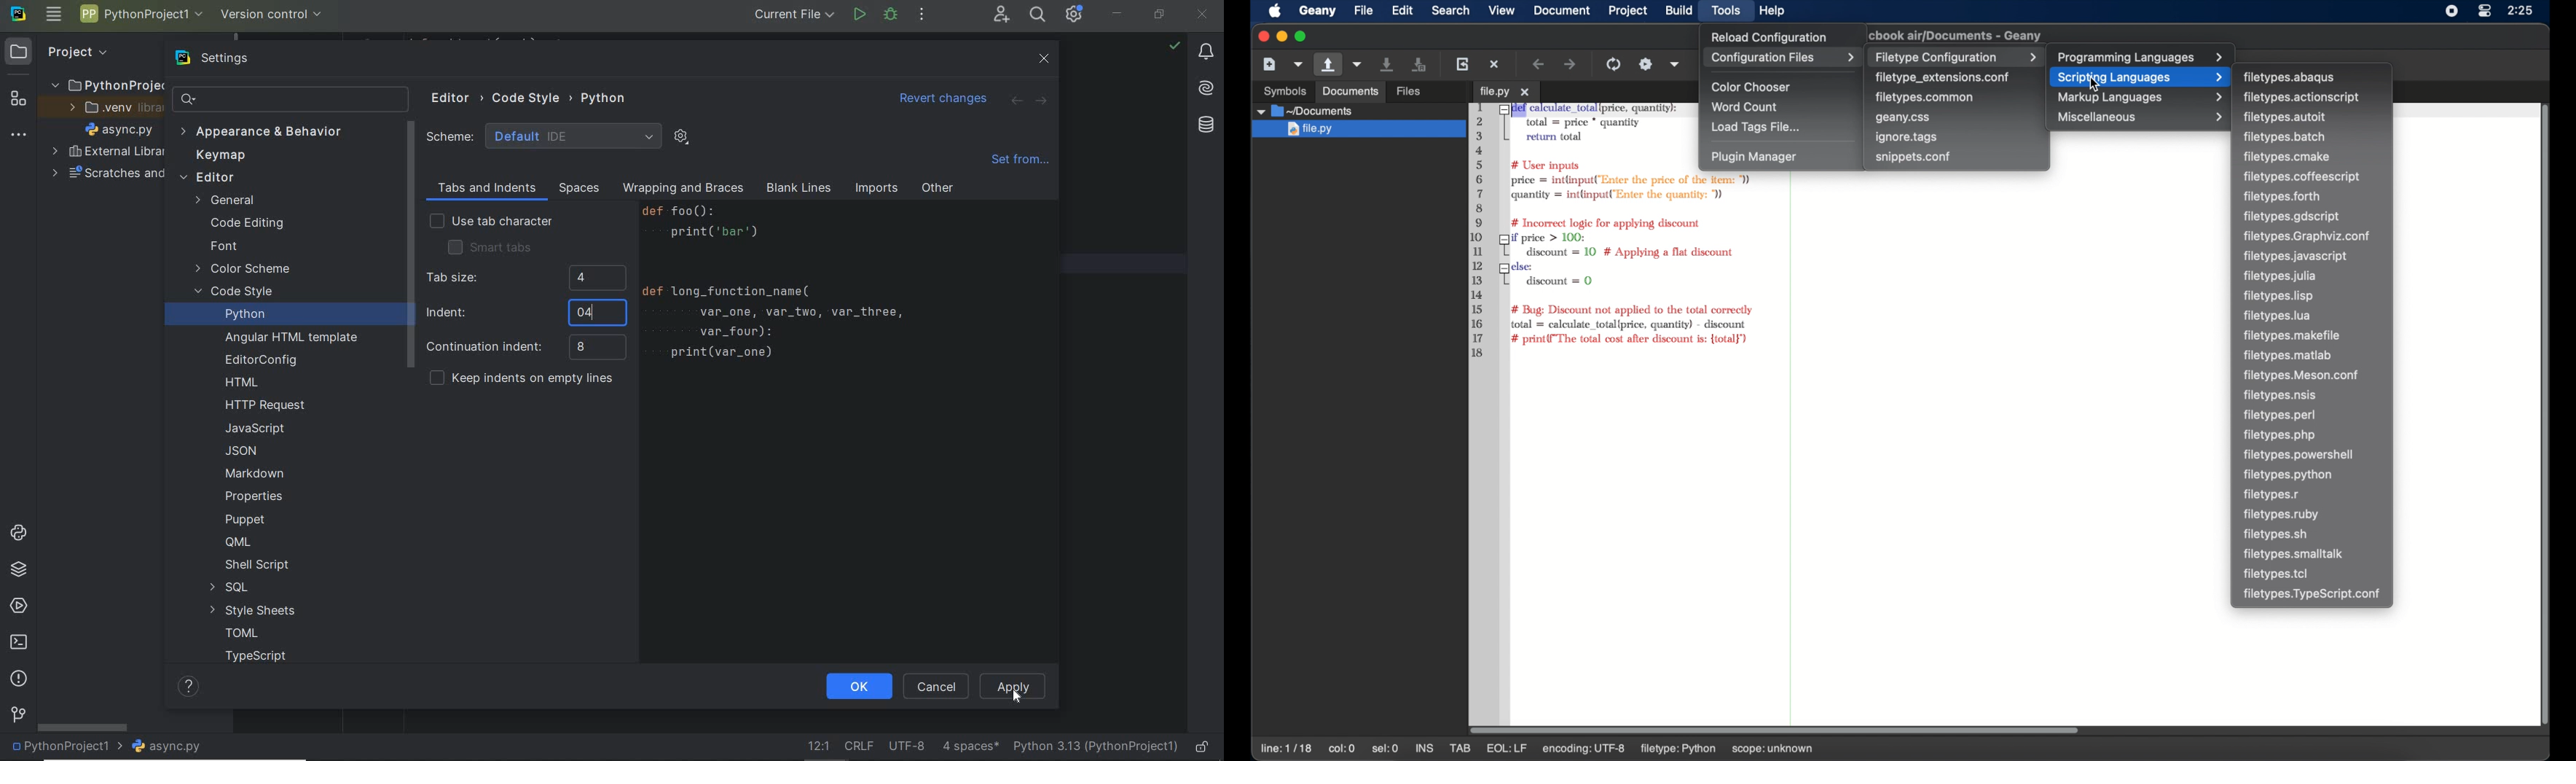 Image resolution: width=2576 pixels, height=784 pixels. What do you see at coordinates (21, 534) in the screenshot?
I see `python console` at bounding box center [21, 534].